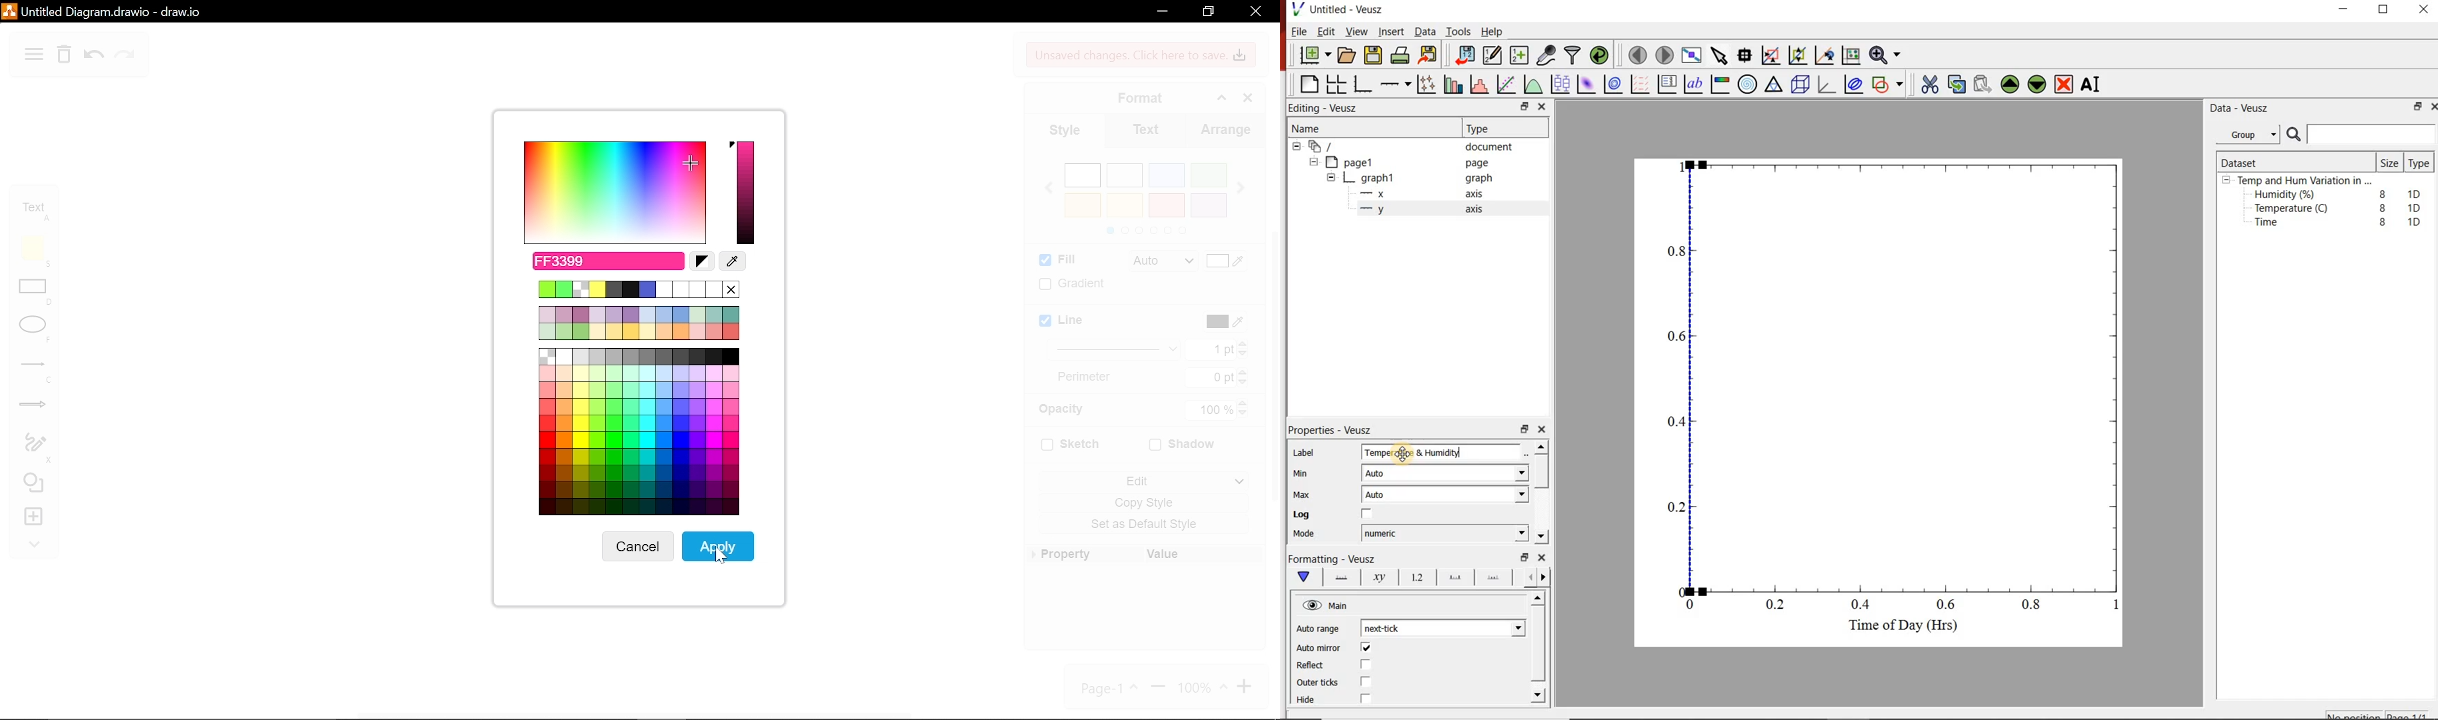  I want to click on Edit text, so click(1529, 452).